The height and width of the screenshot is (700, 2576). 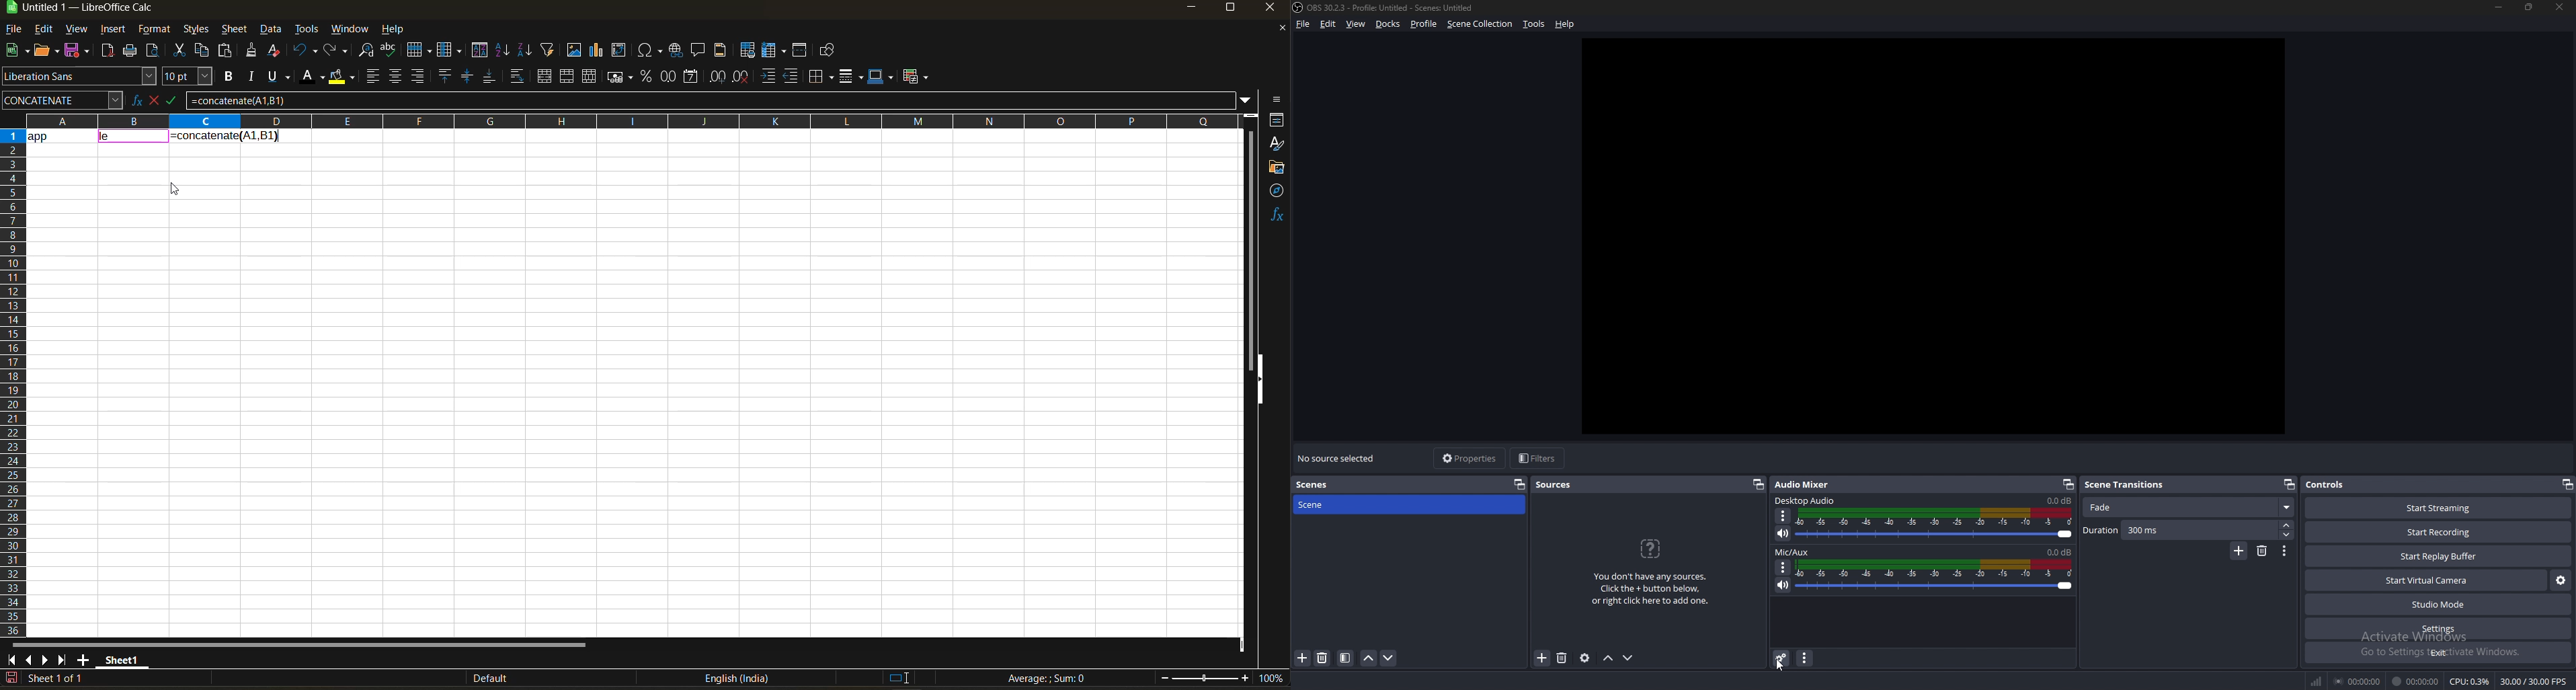 I want to click on insert comment, so click(x=698, y=50).